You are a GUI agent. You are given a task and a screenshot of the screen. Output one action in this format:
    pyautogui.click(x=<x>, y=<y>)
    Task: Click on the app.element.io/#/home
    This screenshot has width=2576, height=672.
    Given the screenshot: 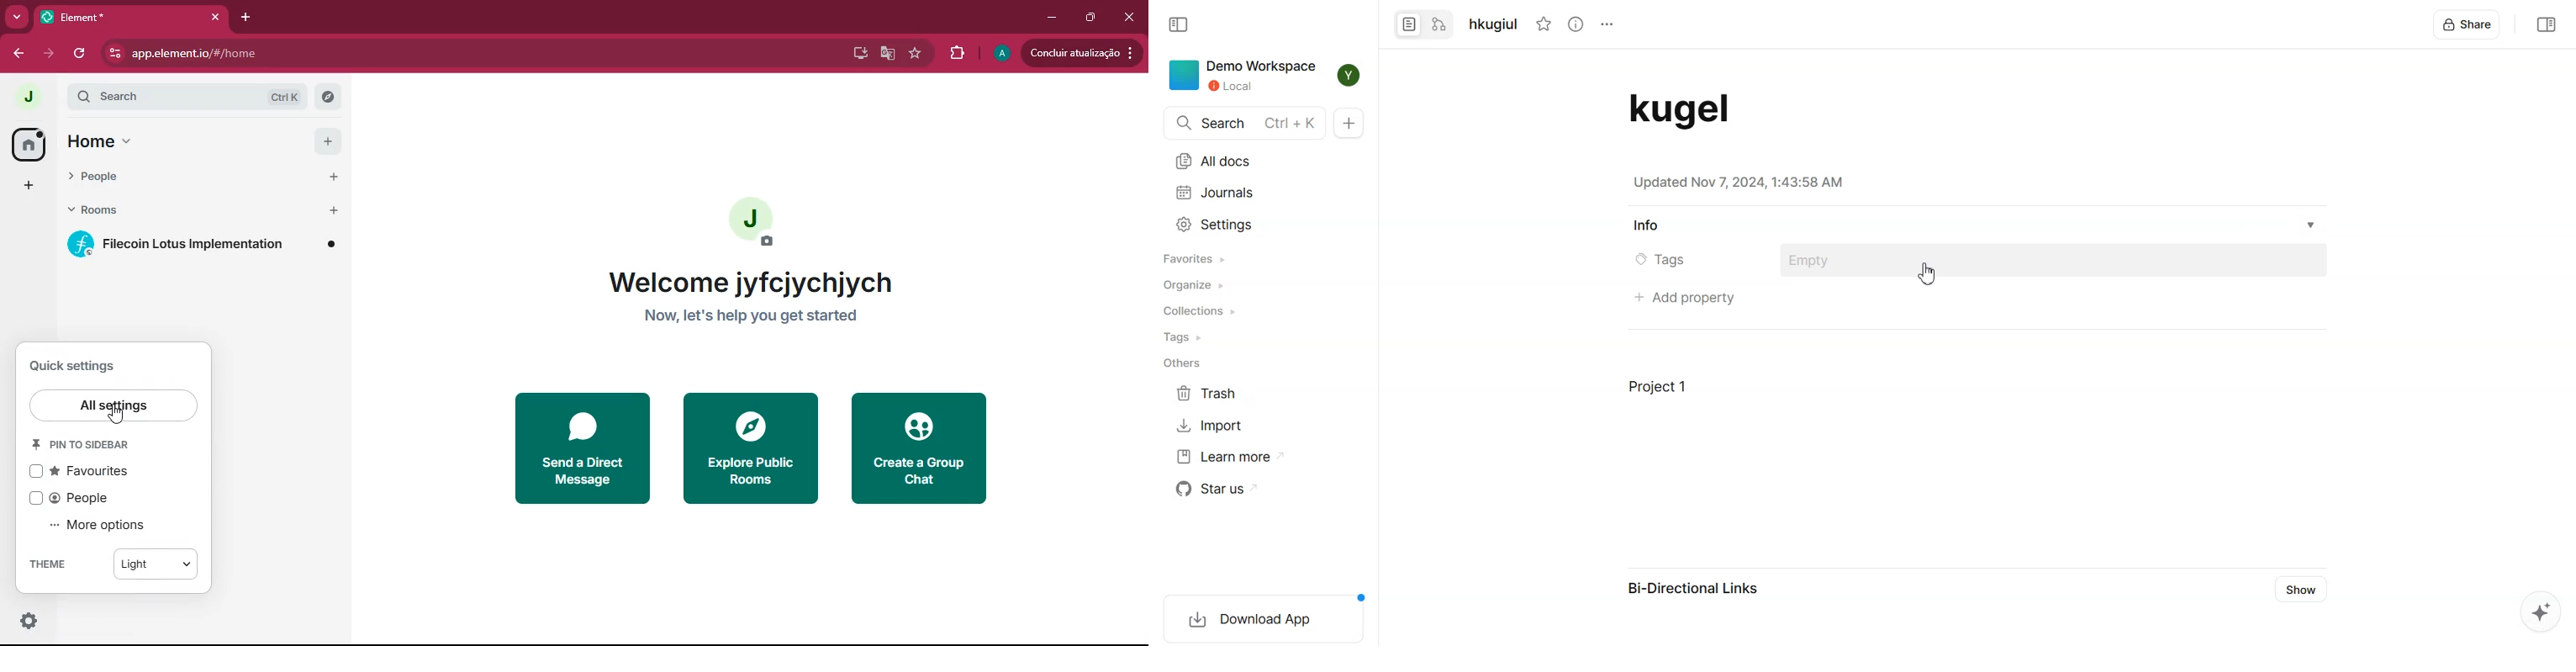 What is the action you would take?
    pyautogui.click(x=295, y=53)
    